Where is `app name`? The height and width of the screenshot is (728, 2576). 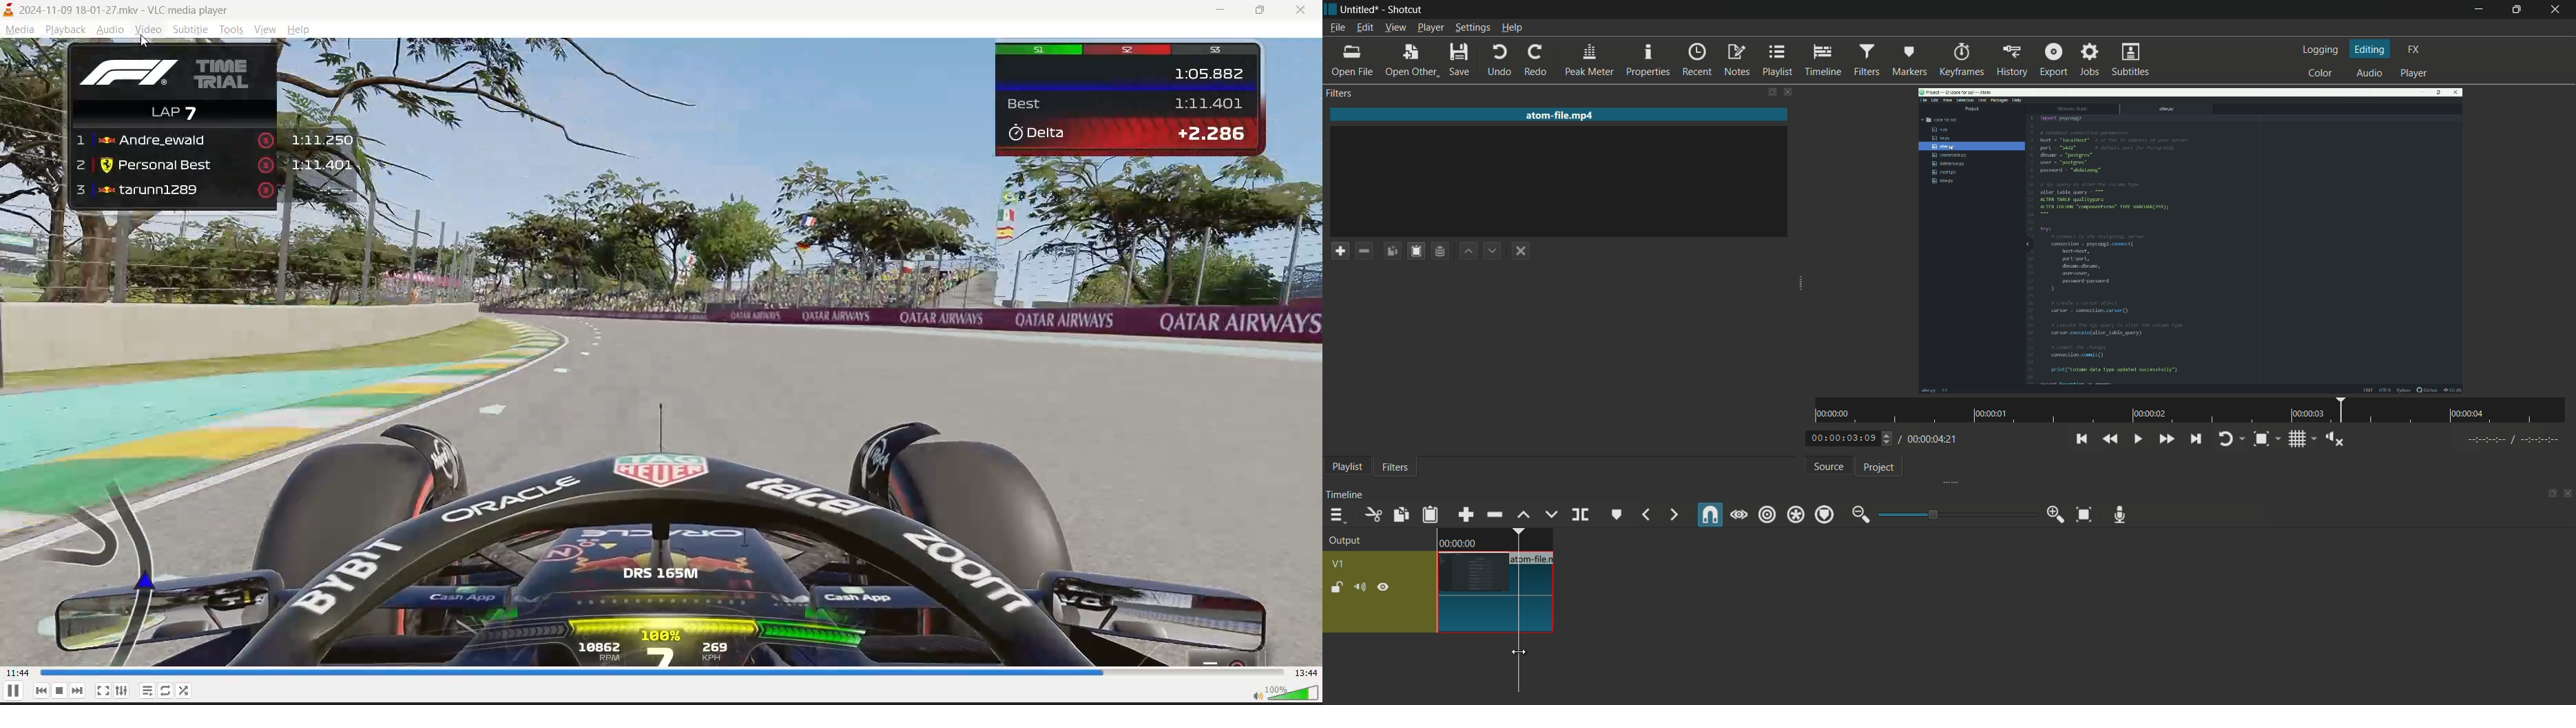 app name is located at coordinates (1405, 10).